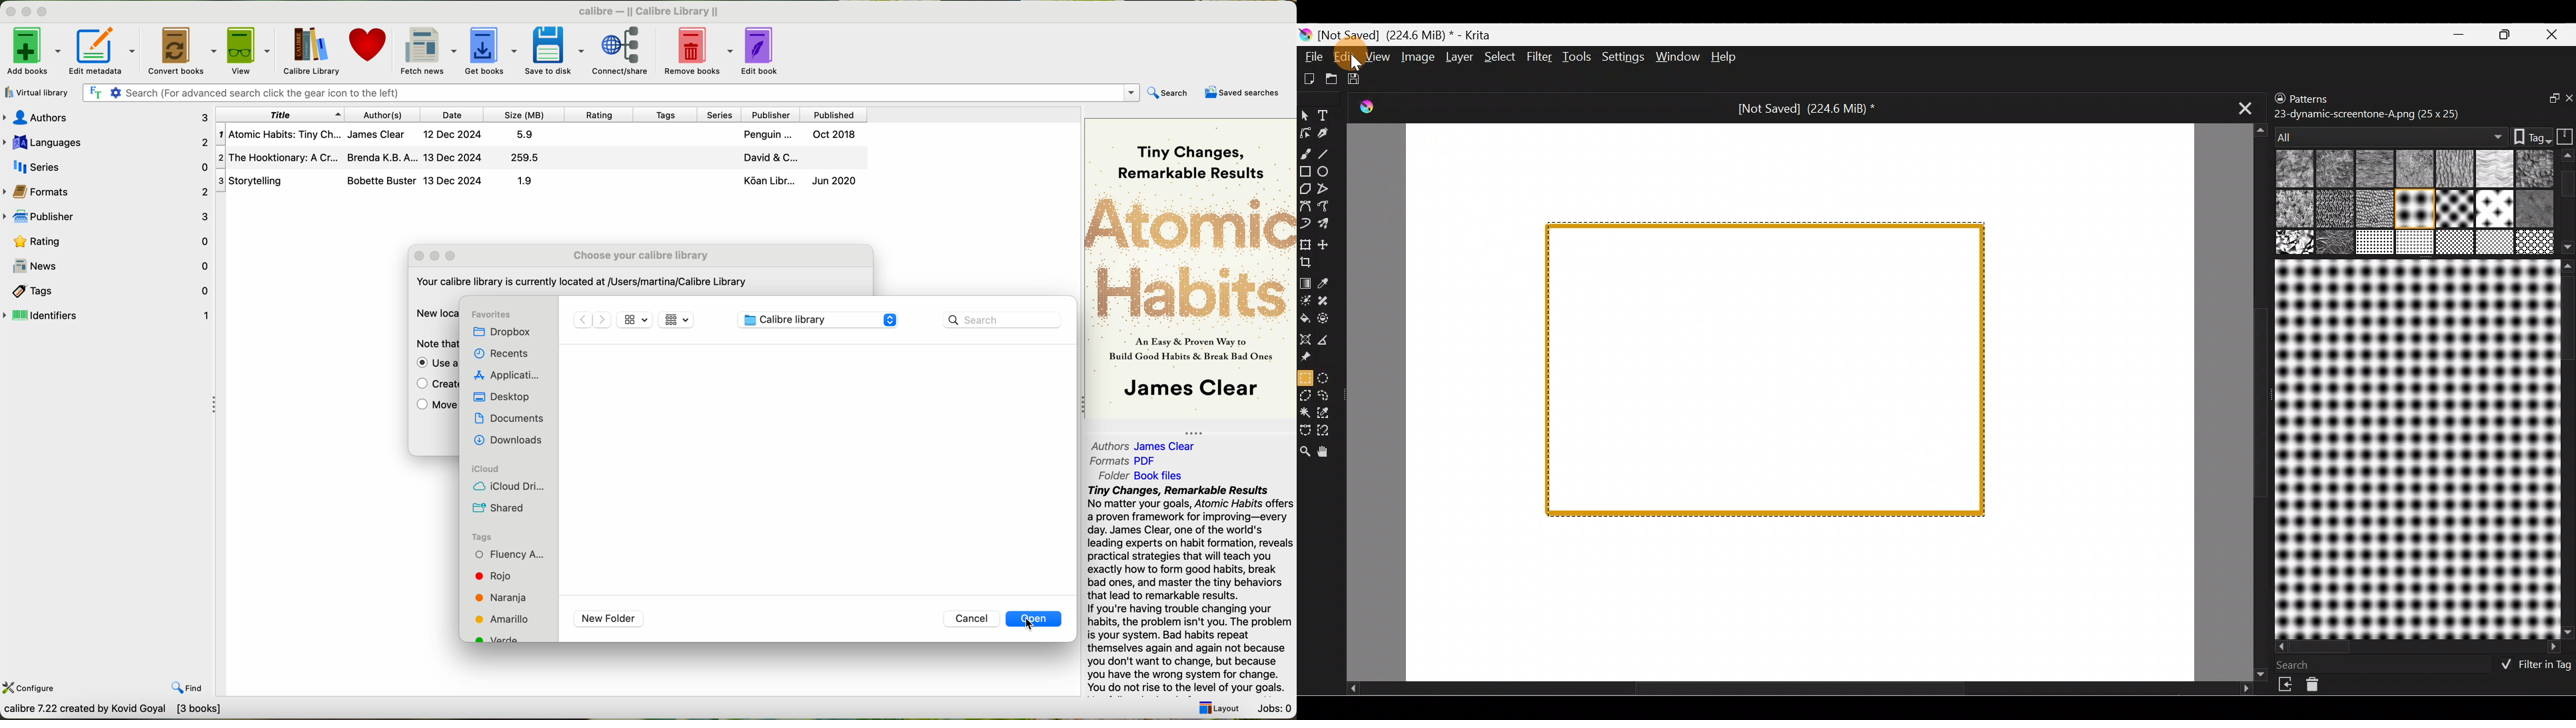 Image resolution: width=2576 pixels, height=728 pixels. Describe the element at coordinates (1329, 171) in the screenshot. I see `Ellipse tool` at that location.